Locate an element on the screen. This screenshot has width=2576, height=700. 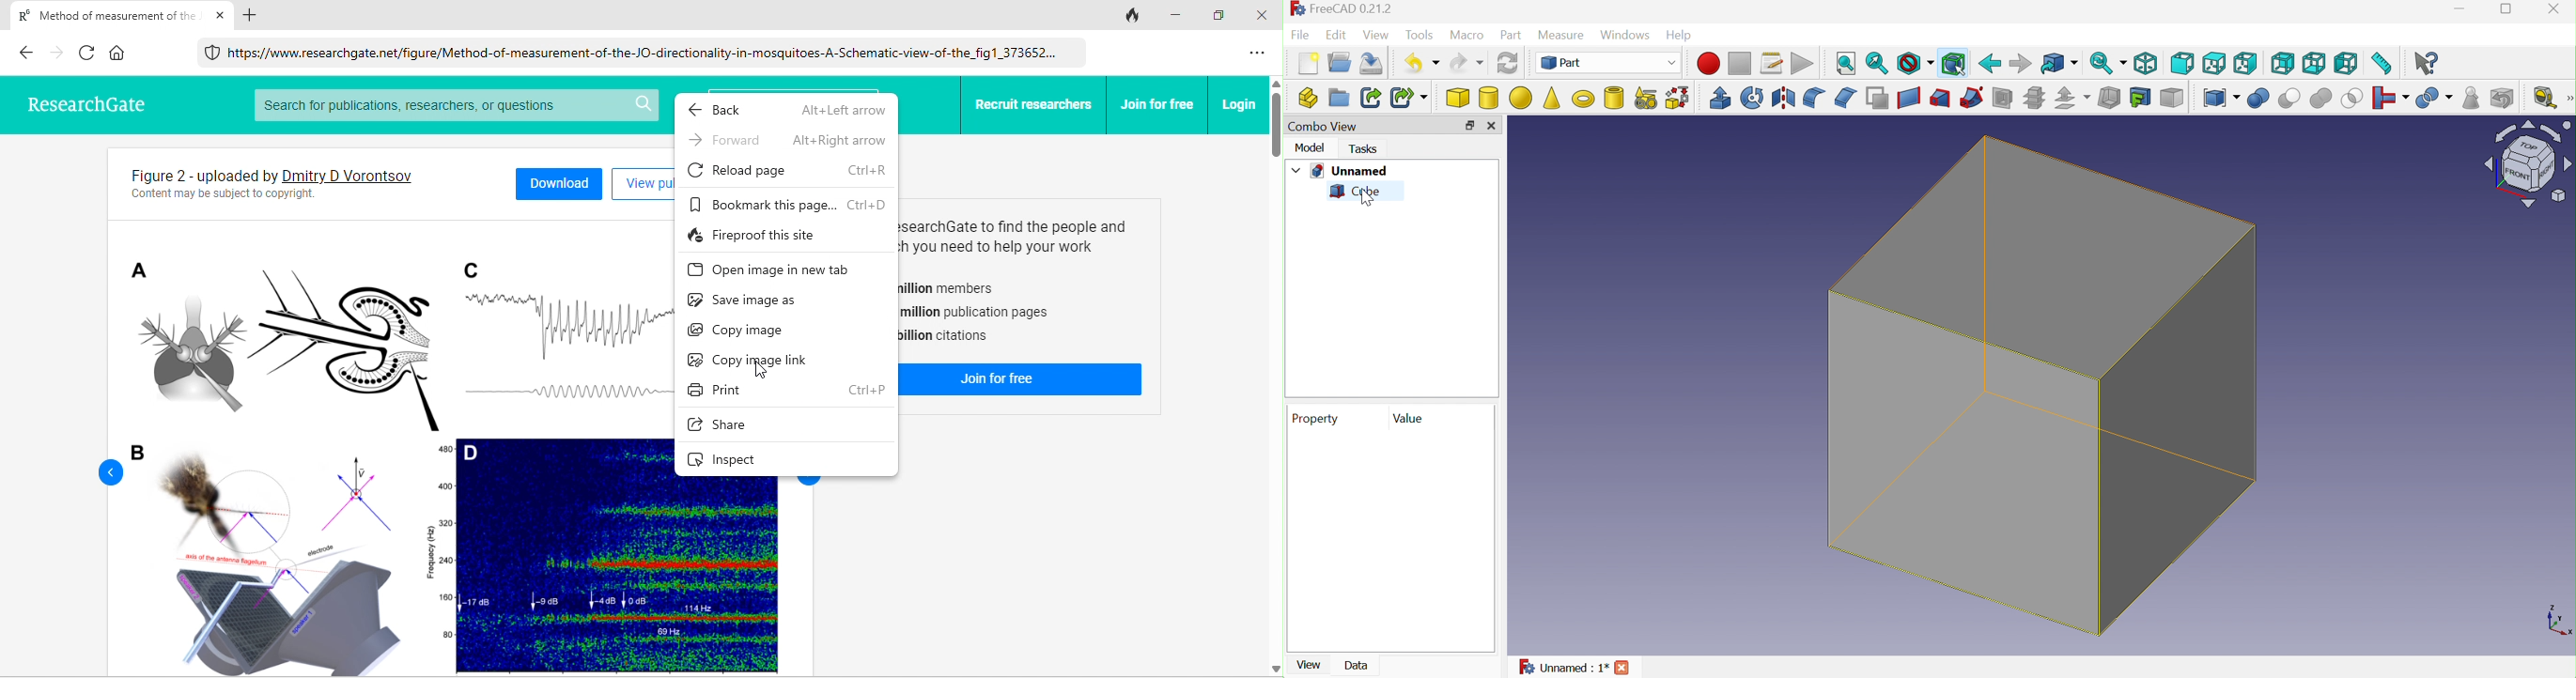
Loft is located at coordinates (1941, 98).